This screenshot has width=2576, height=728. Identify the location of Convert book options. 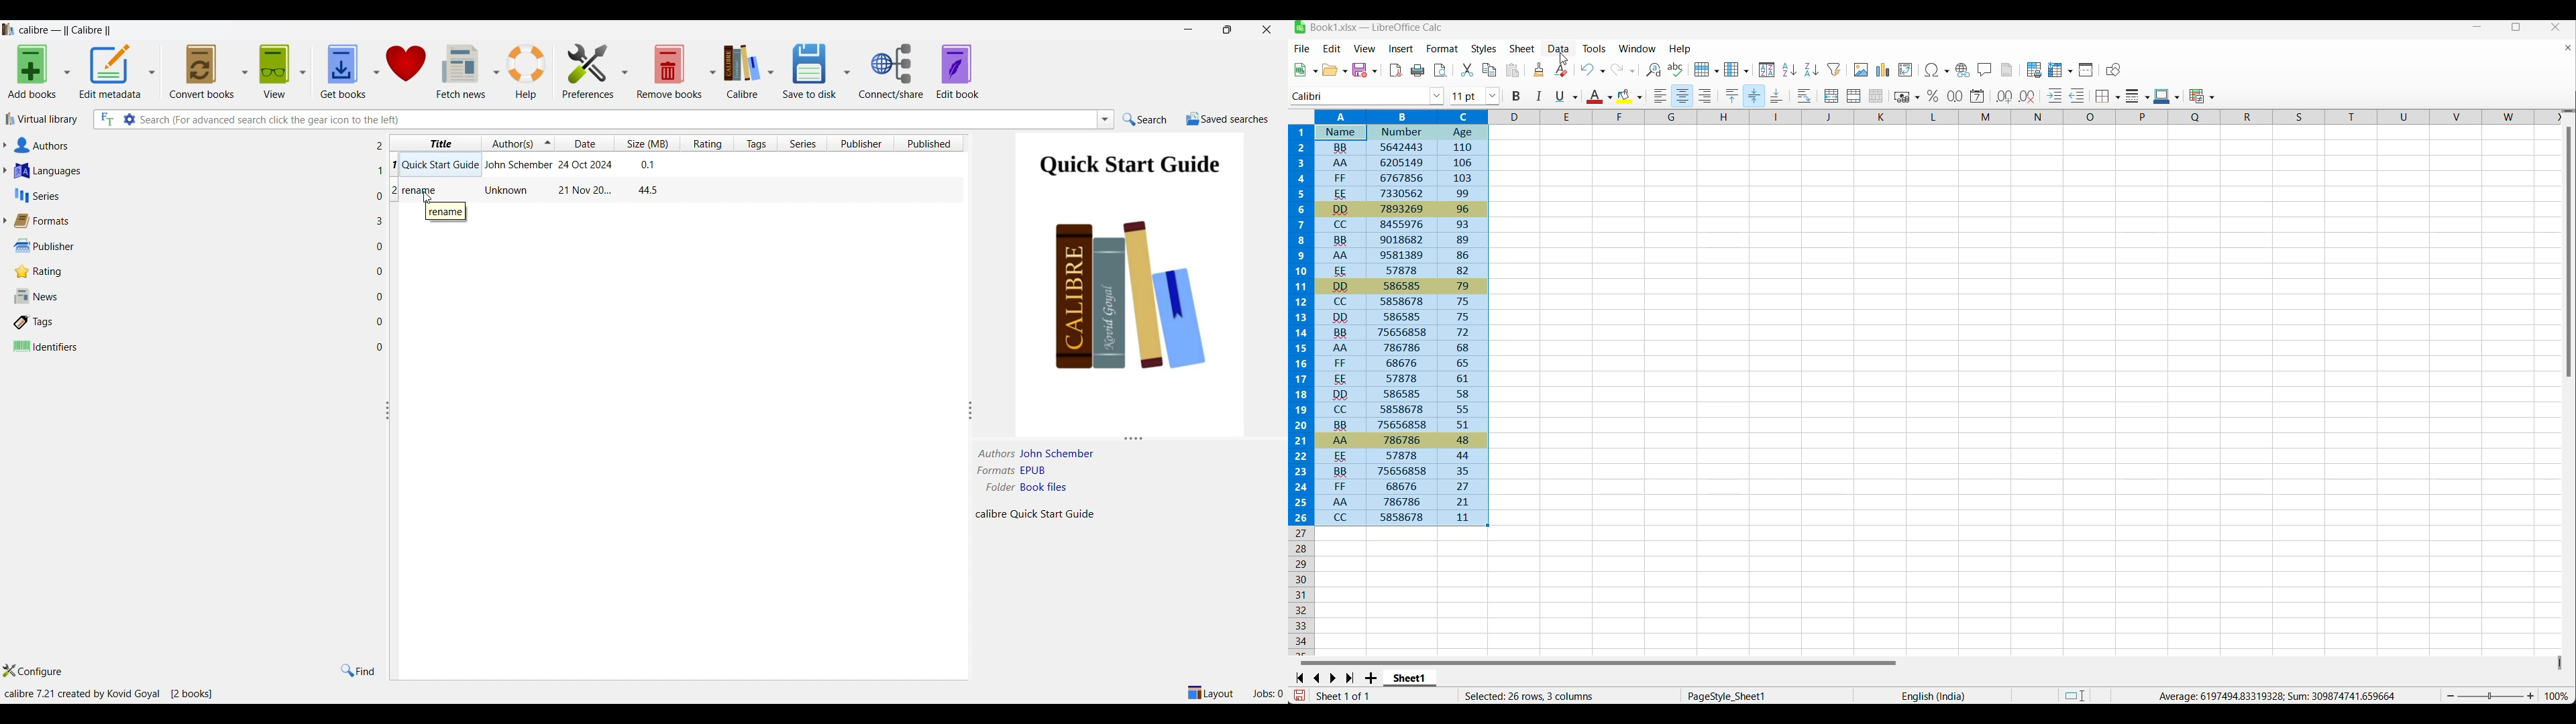
(244, 71).